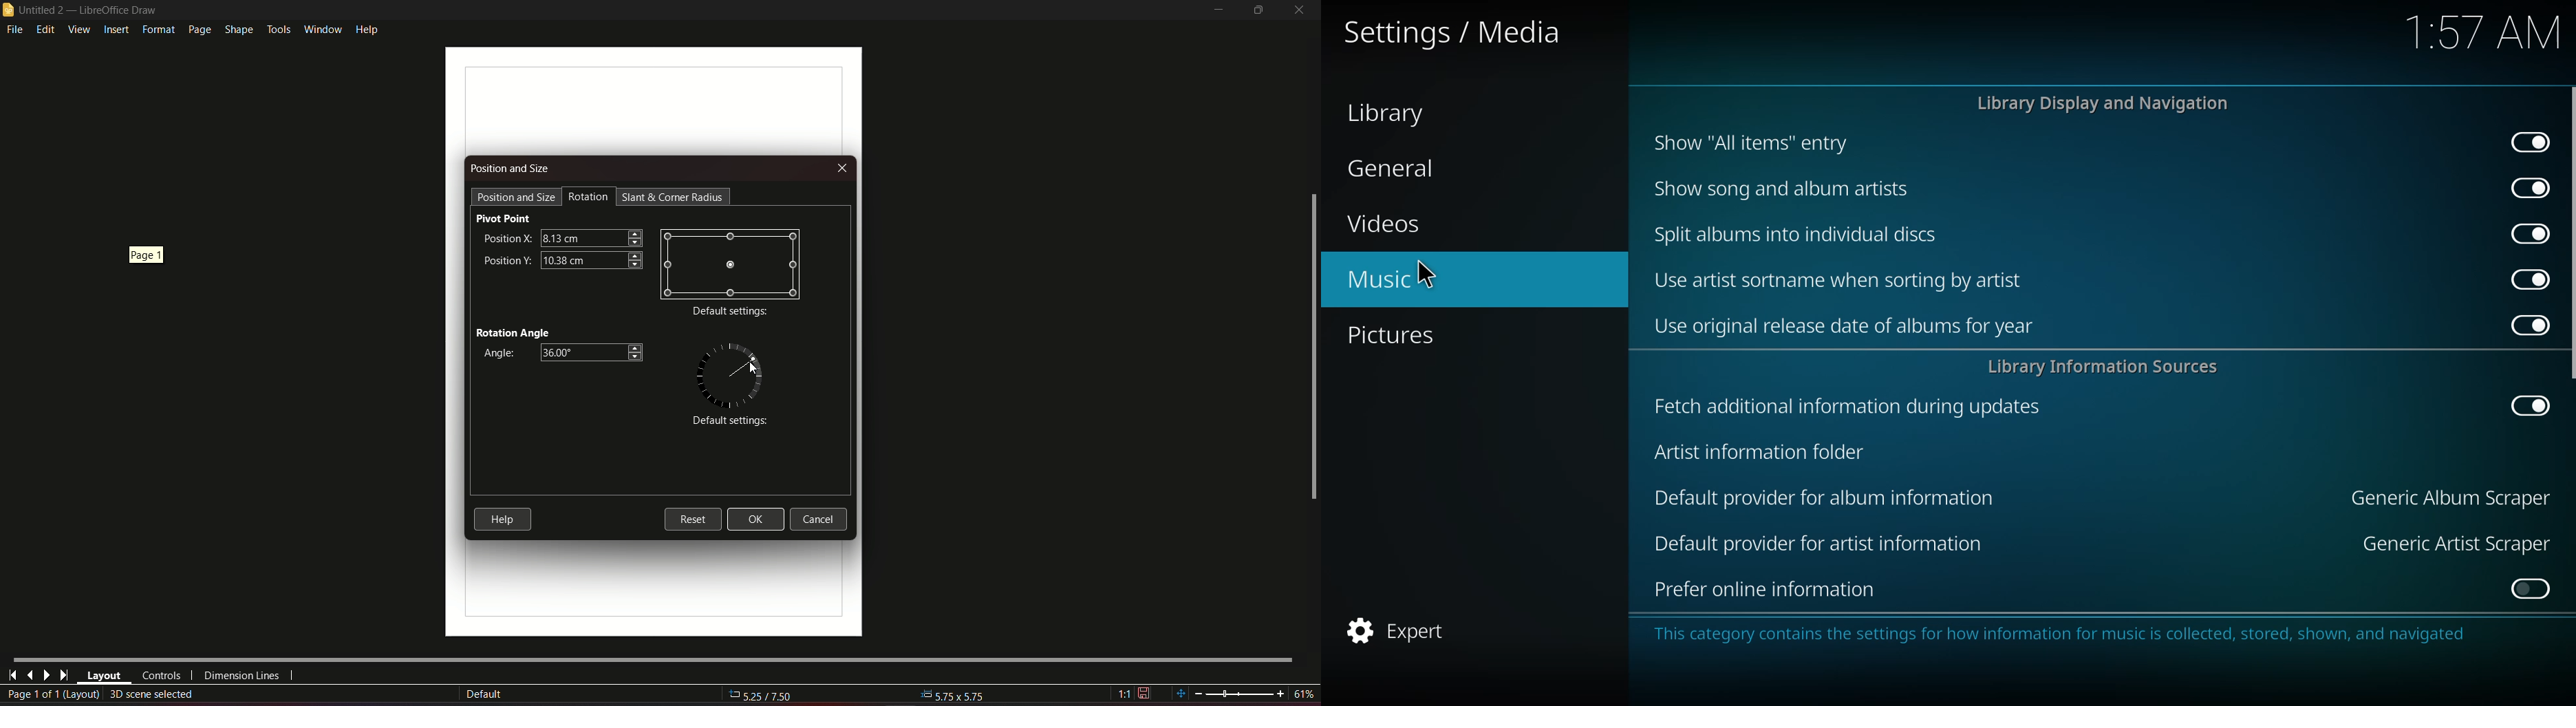  Describe the element at coordinates (1392, 169) in the screenshot. I see `general` at that location.